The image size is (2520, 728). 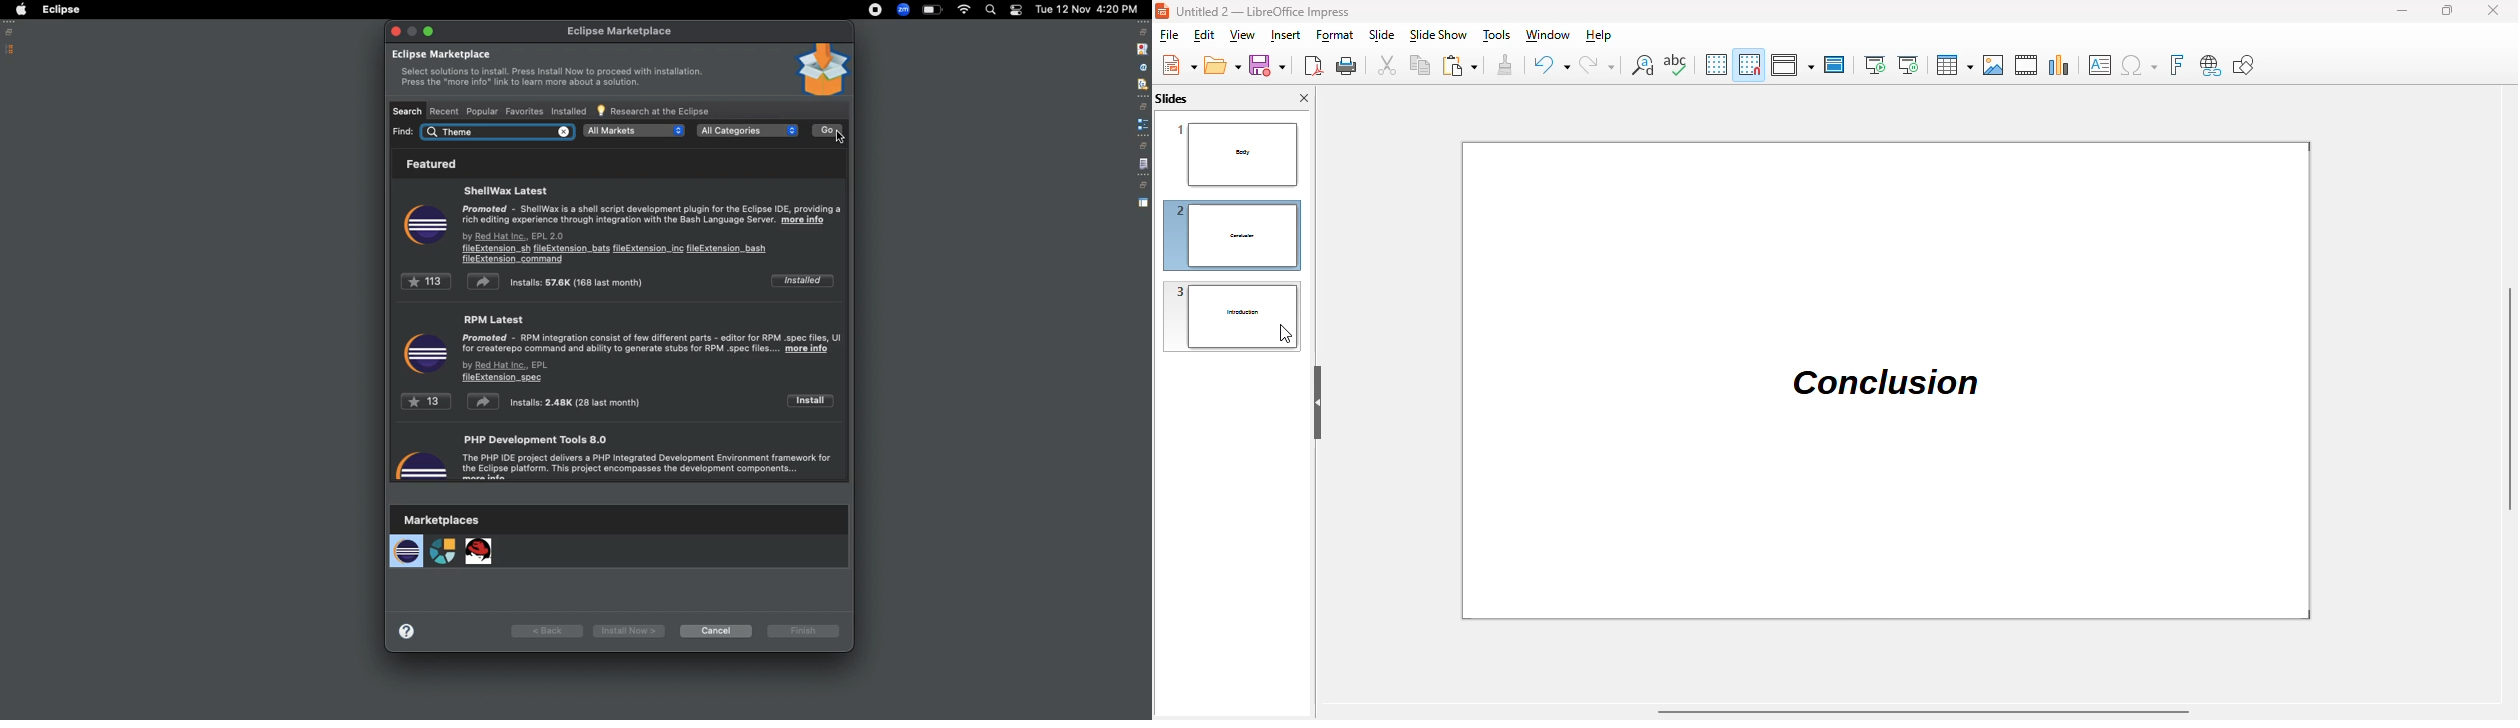 I want to click on ShellWax latest, so click(x=651, y=223).